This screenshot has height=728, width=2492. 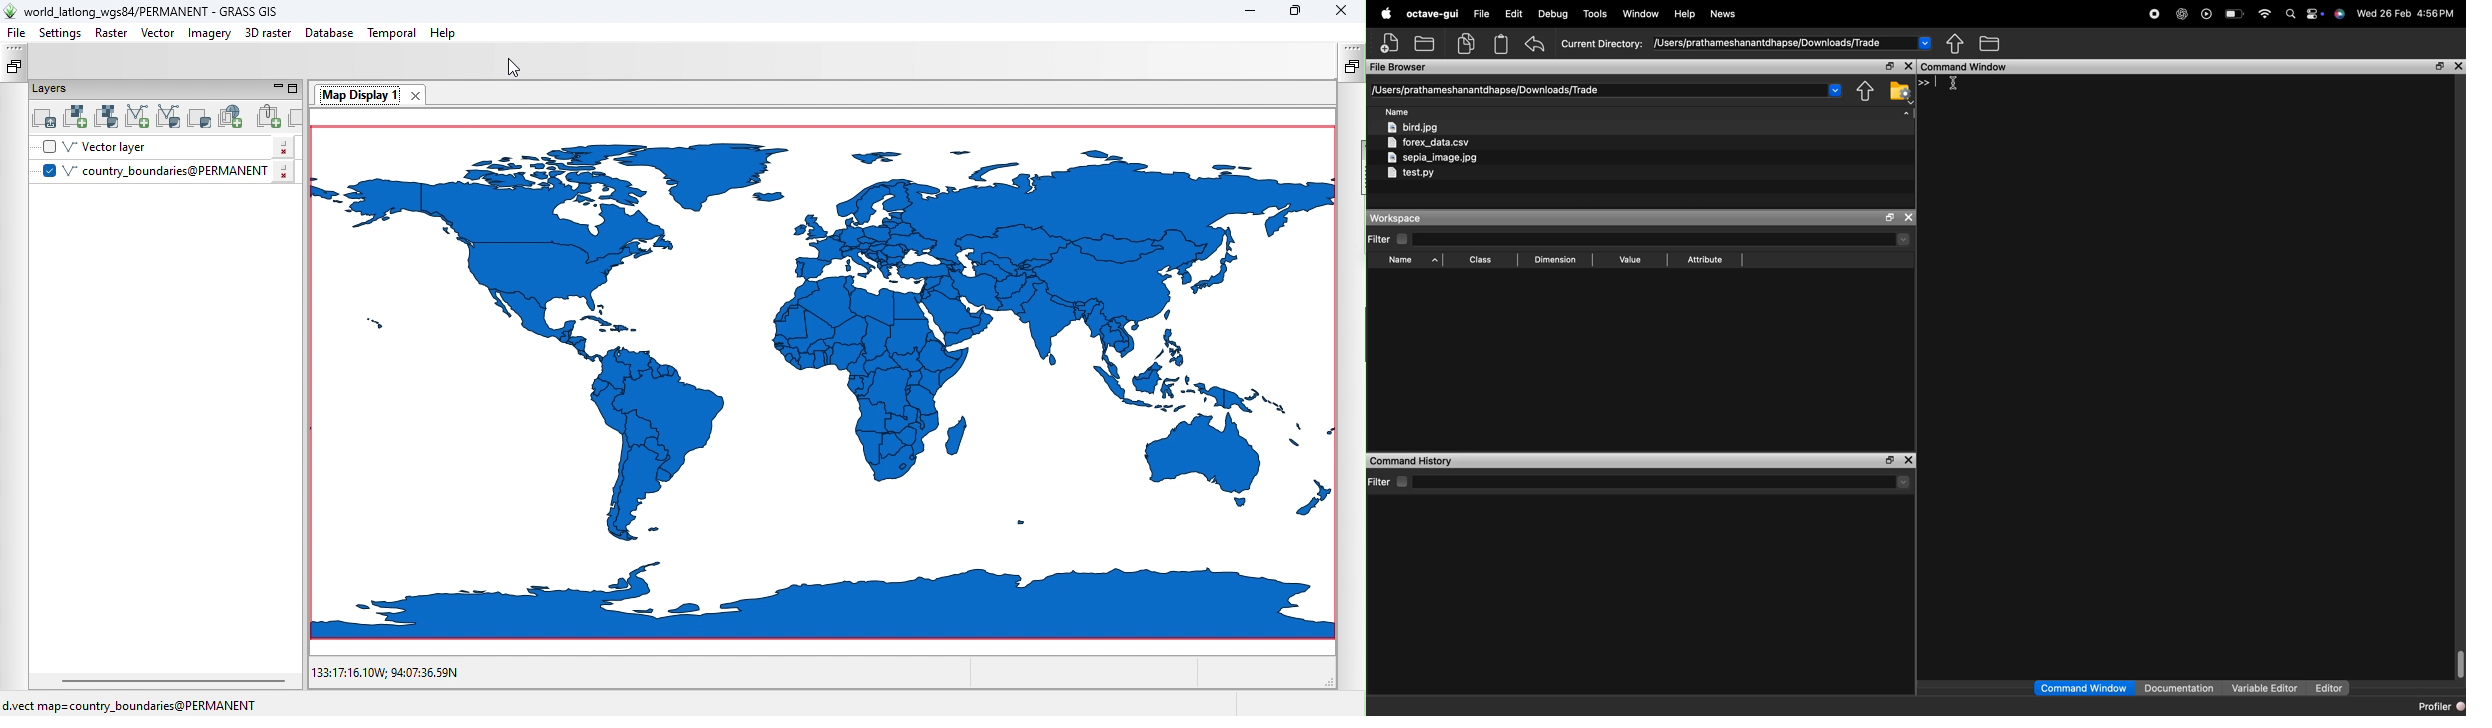 I want to click on wifi, so click(x=2265, y=14).